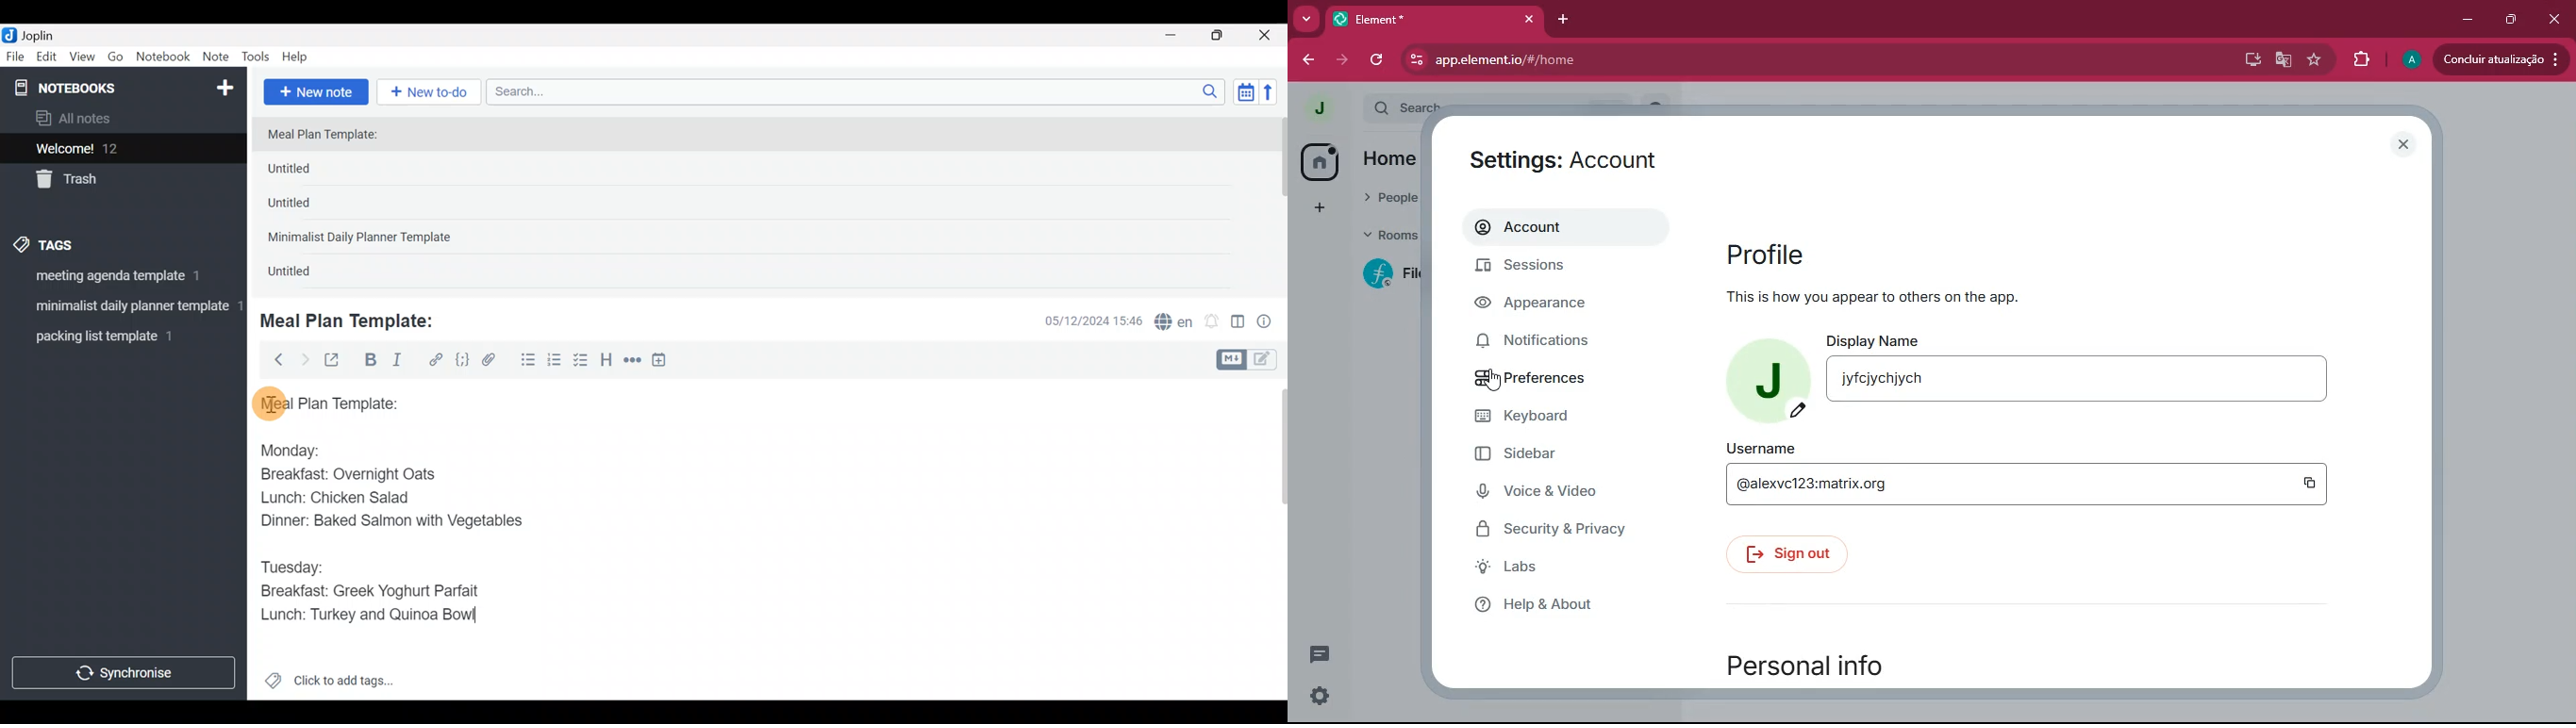  What do you see at coordinates (432, 93) in the screenshot?
I see `New to-do` at bounding box center [432, 93].